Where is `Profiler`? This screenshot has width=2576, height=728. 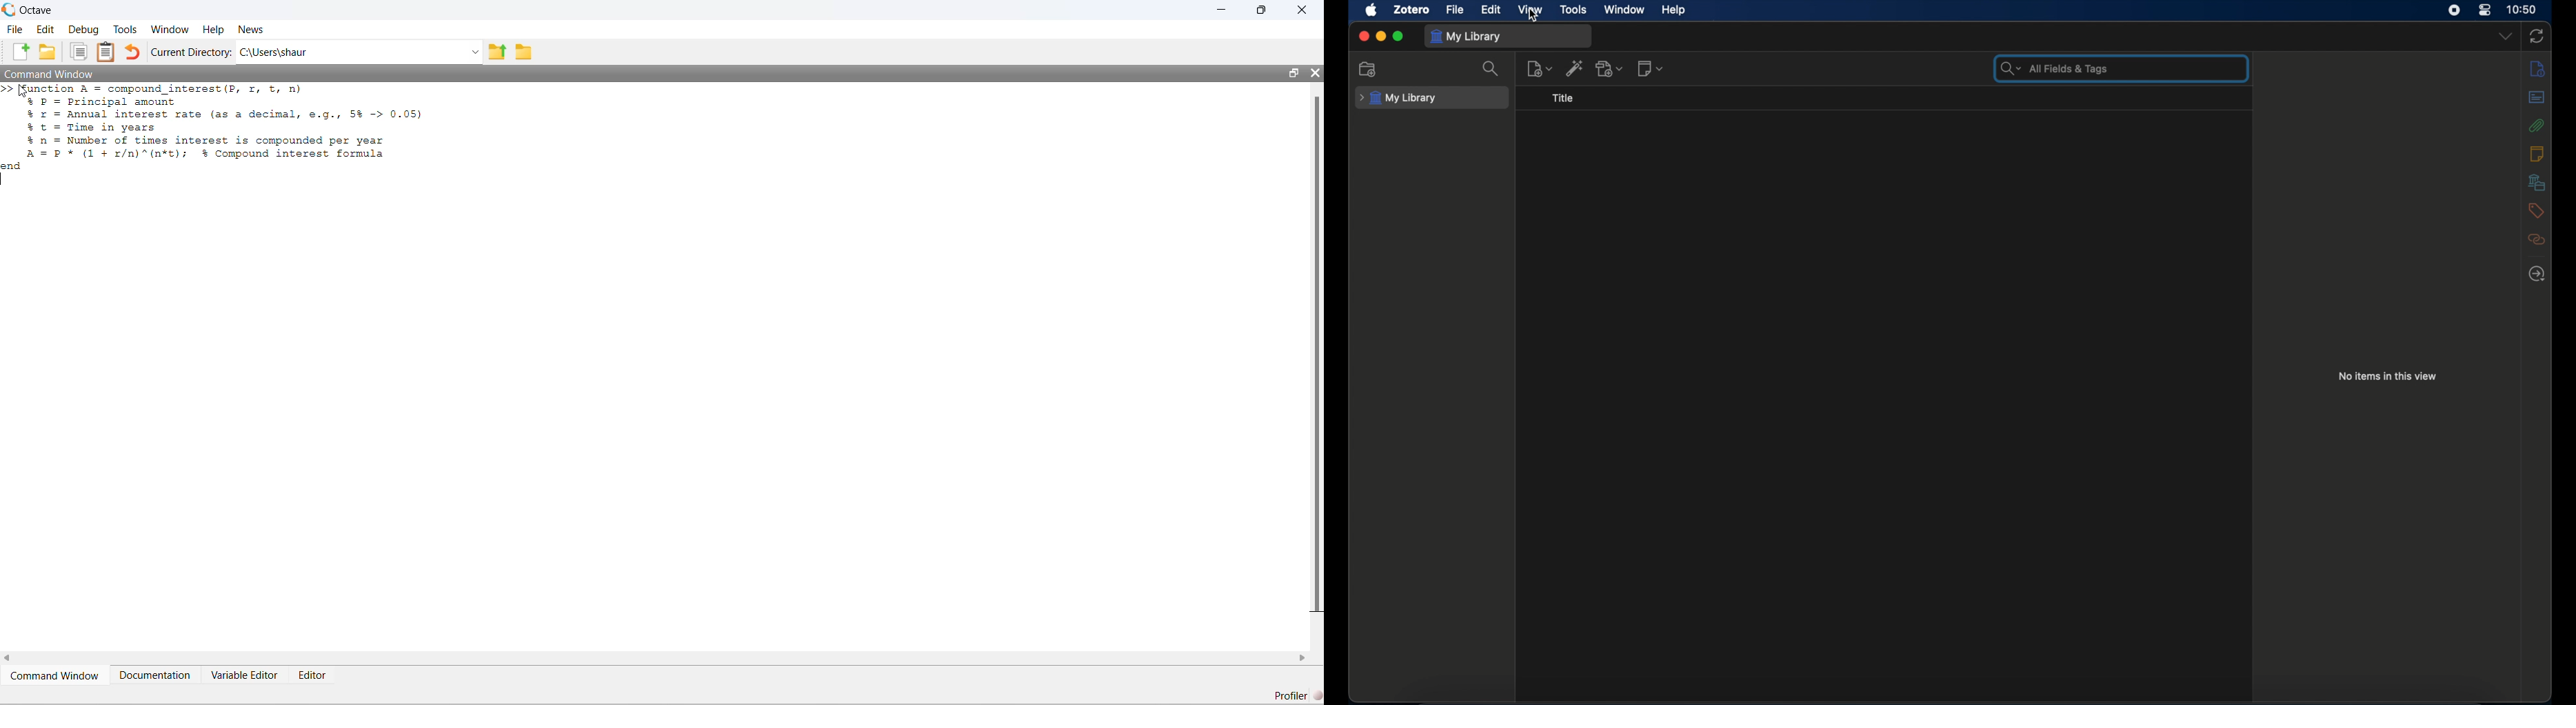 Profiler is located at coordinates (1296, 695).